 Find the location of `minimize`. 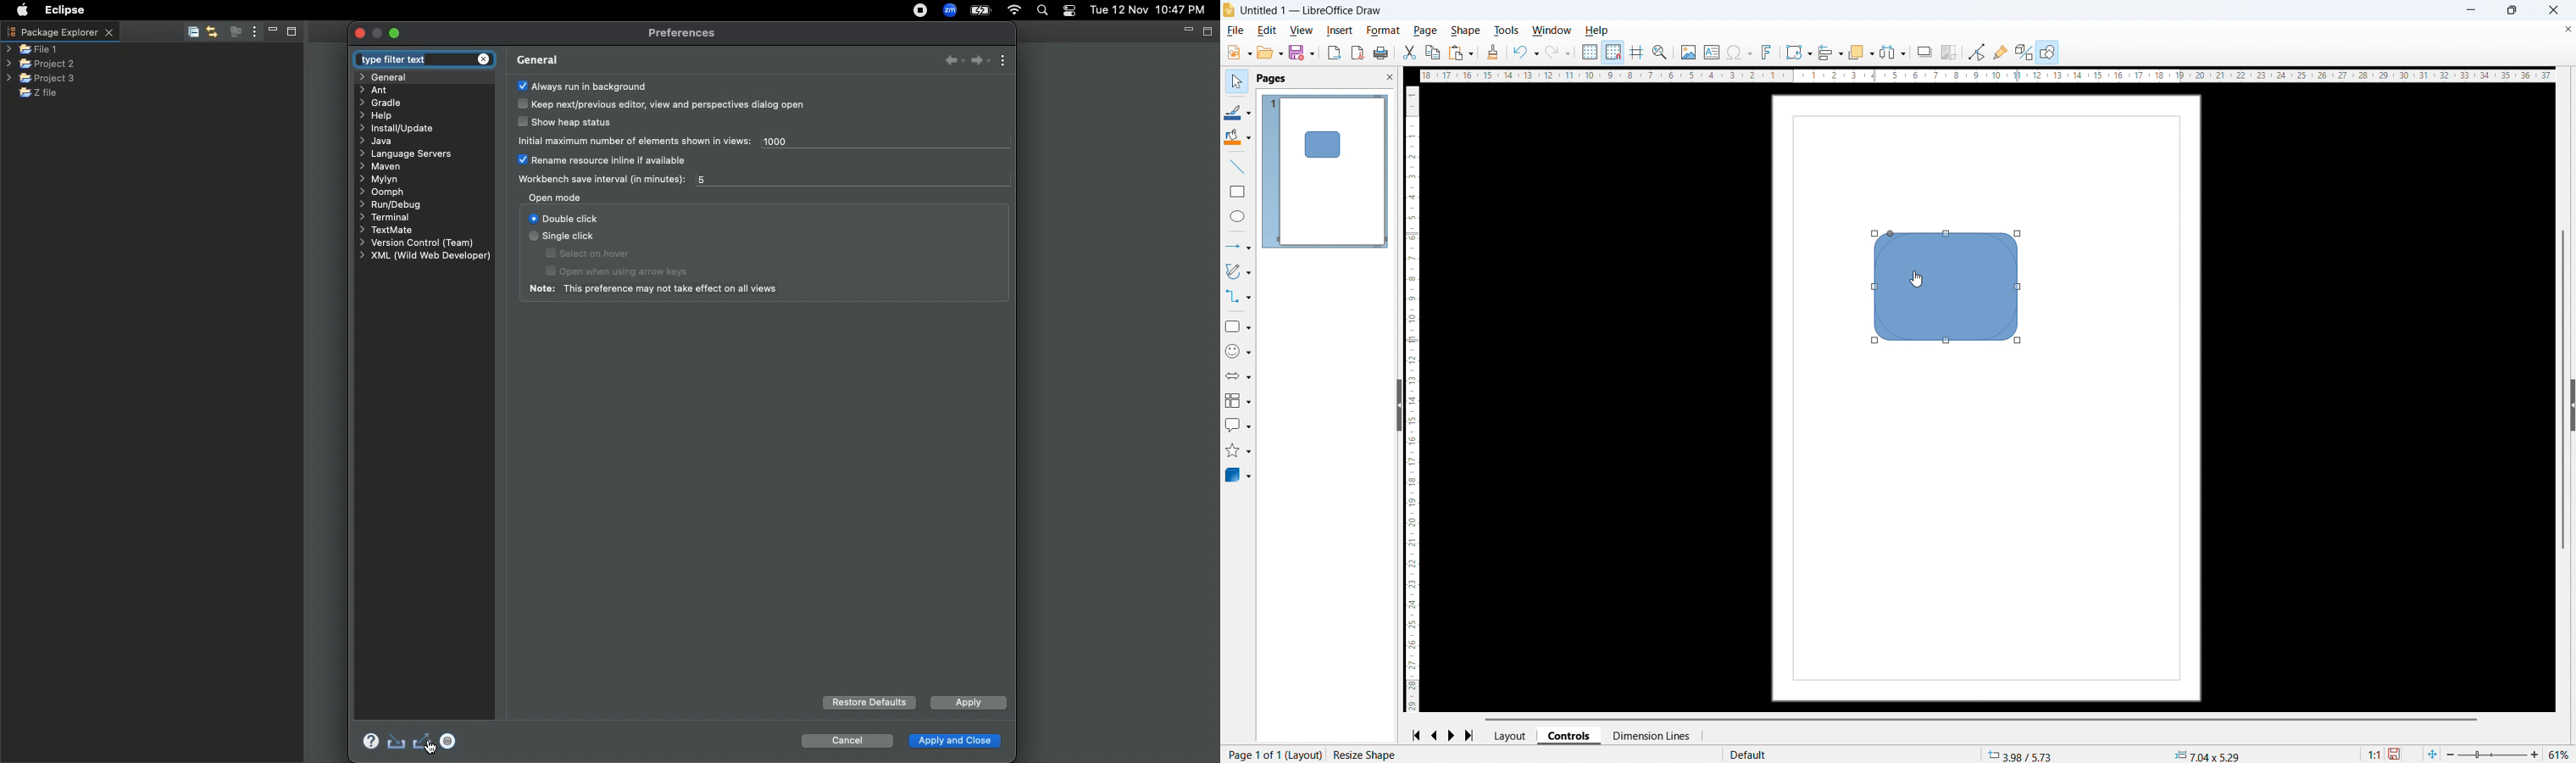

minimize is located at coordinates (378, 34).